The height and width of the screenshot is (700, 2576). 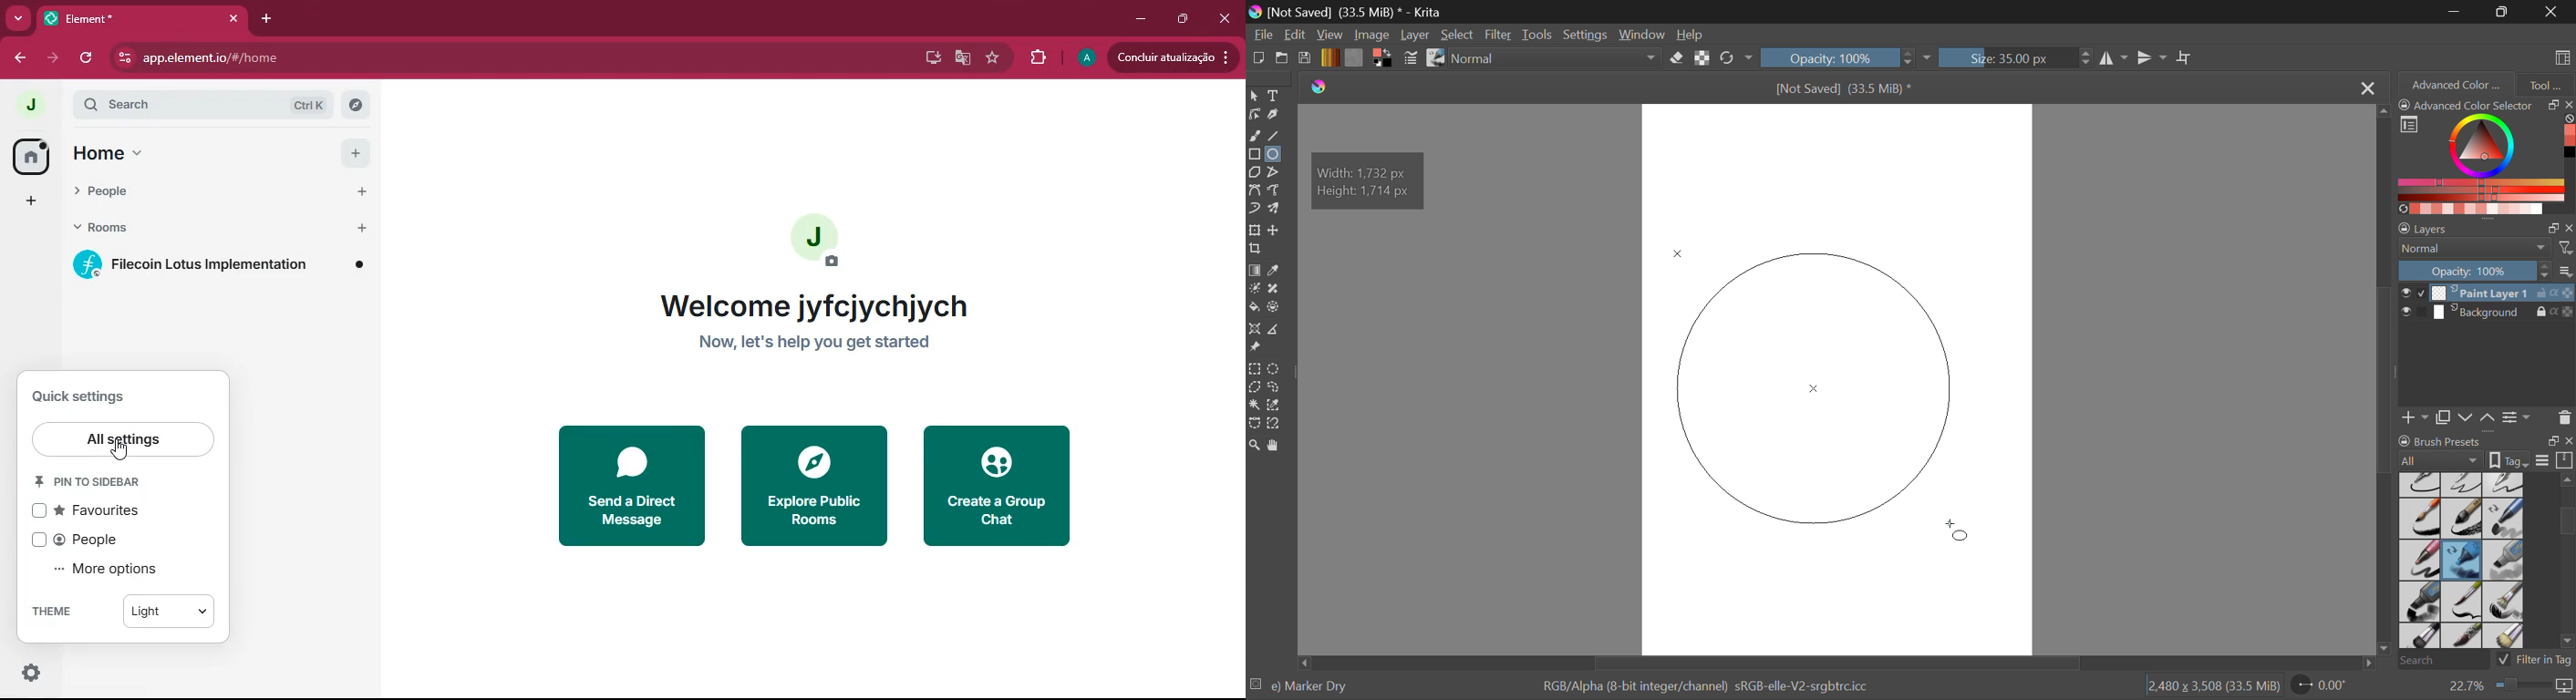 I want to click on Polygonal Selection Tool, so click(x=1255, y=386).